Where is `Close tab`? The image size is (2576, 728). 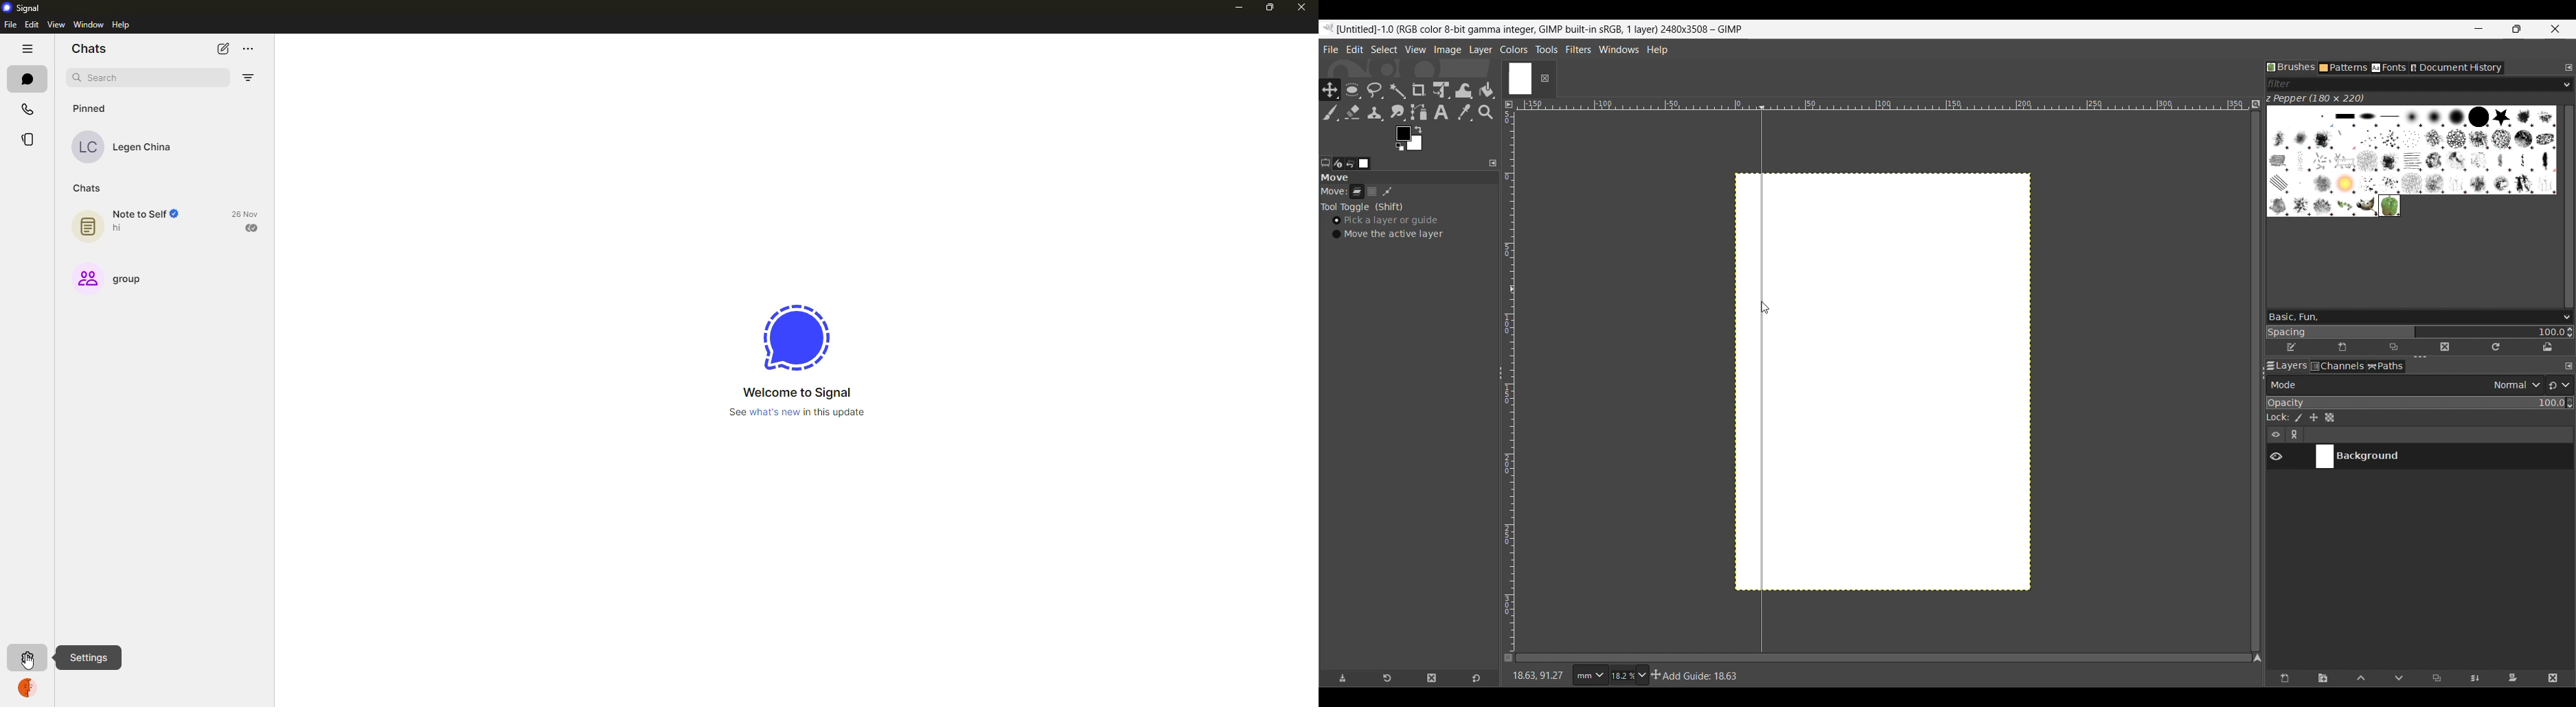 Close tab is located at coordinates (1544, 79).